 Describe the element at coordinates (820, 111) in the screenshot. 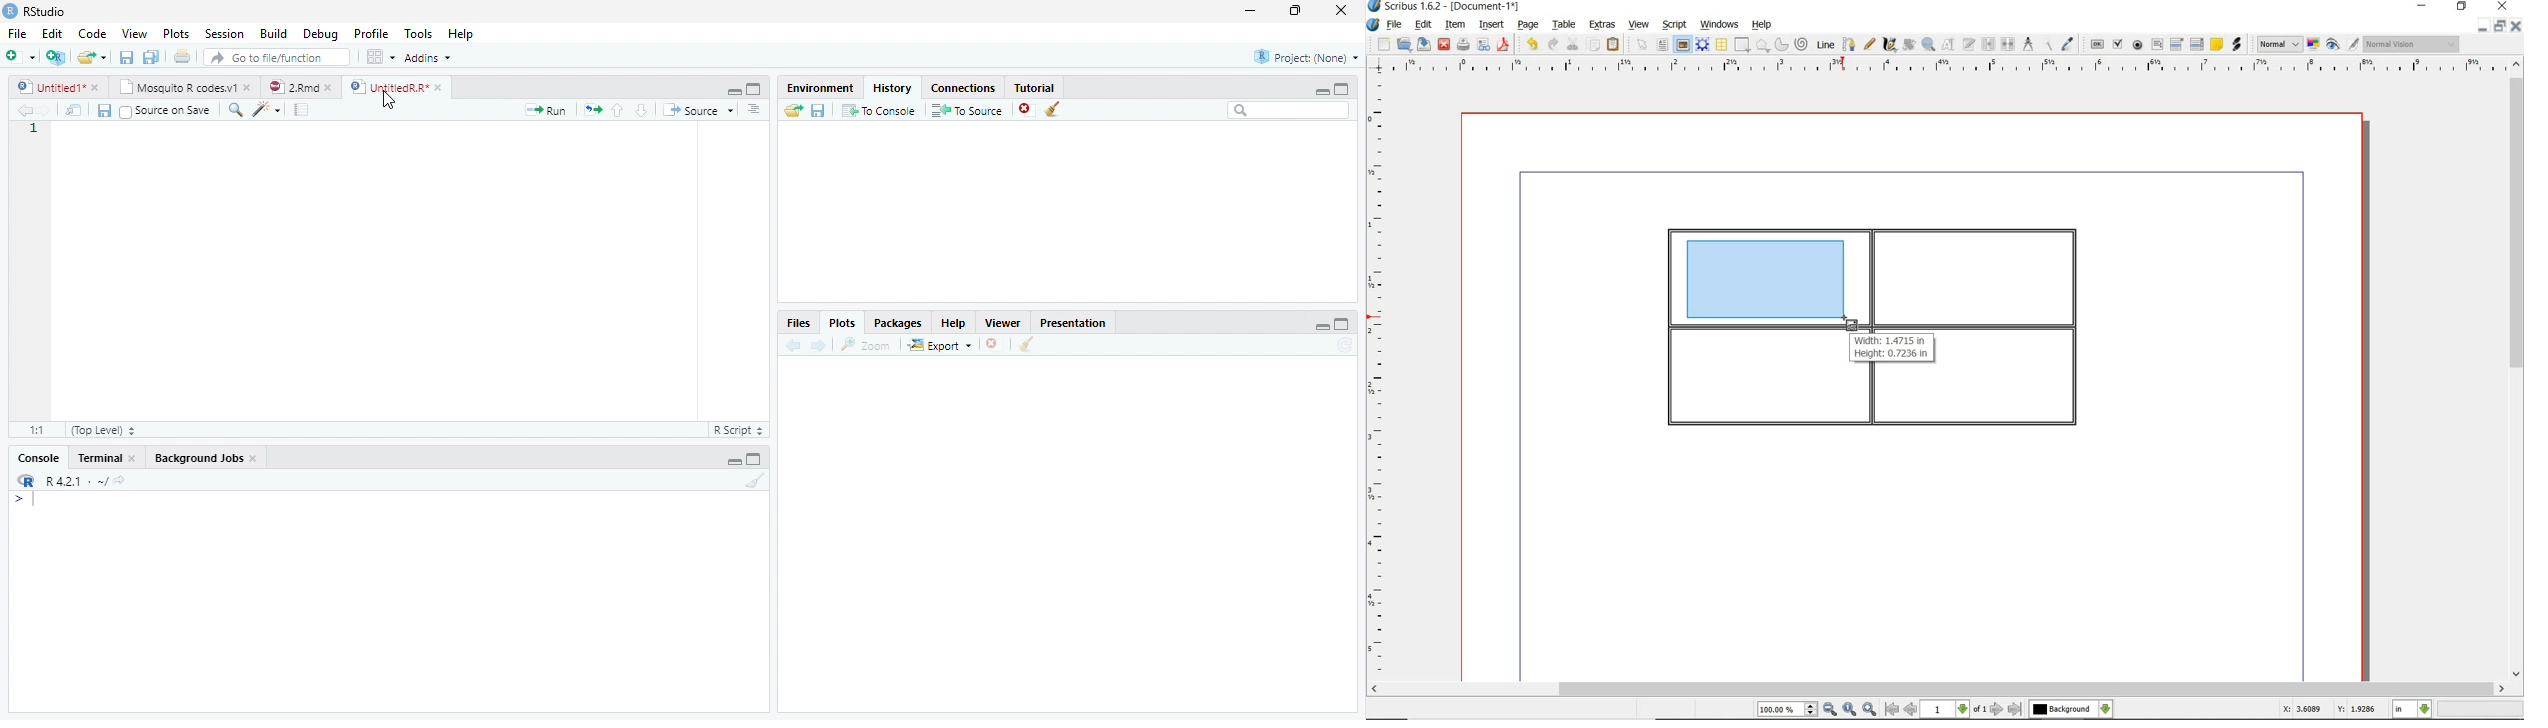

I see `Save` at that location.